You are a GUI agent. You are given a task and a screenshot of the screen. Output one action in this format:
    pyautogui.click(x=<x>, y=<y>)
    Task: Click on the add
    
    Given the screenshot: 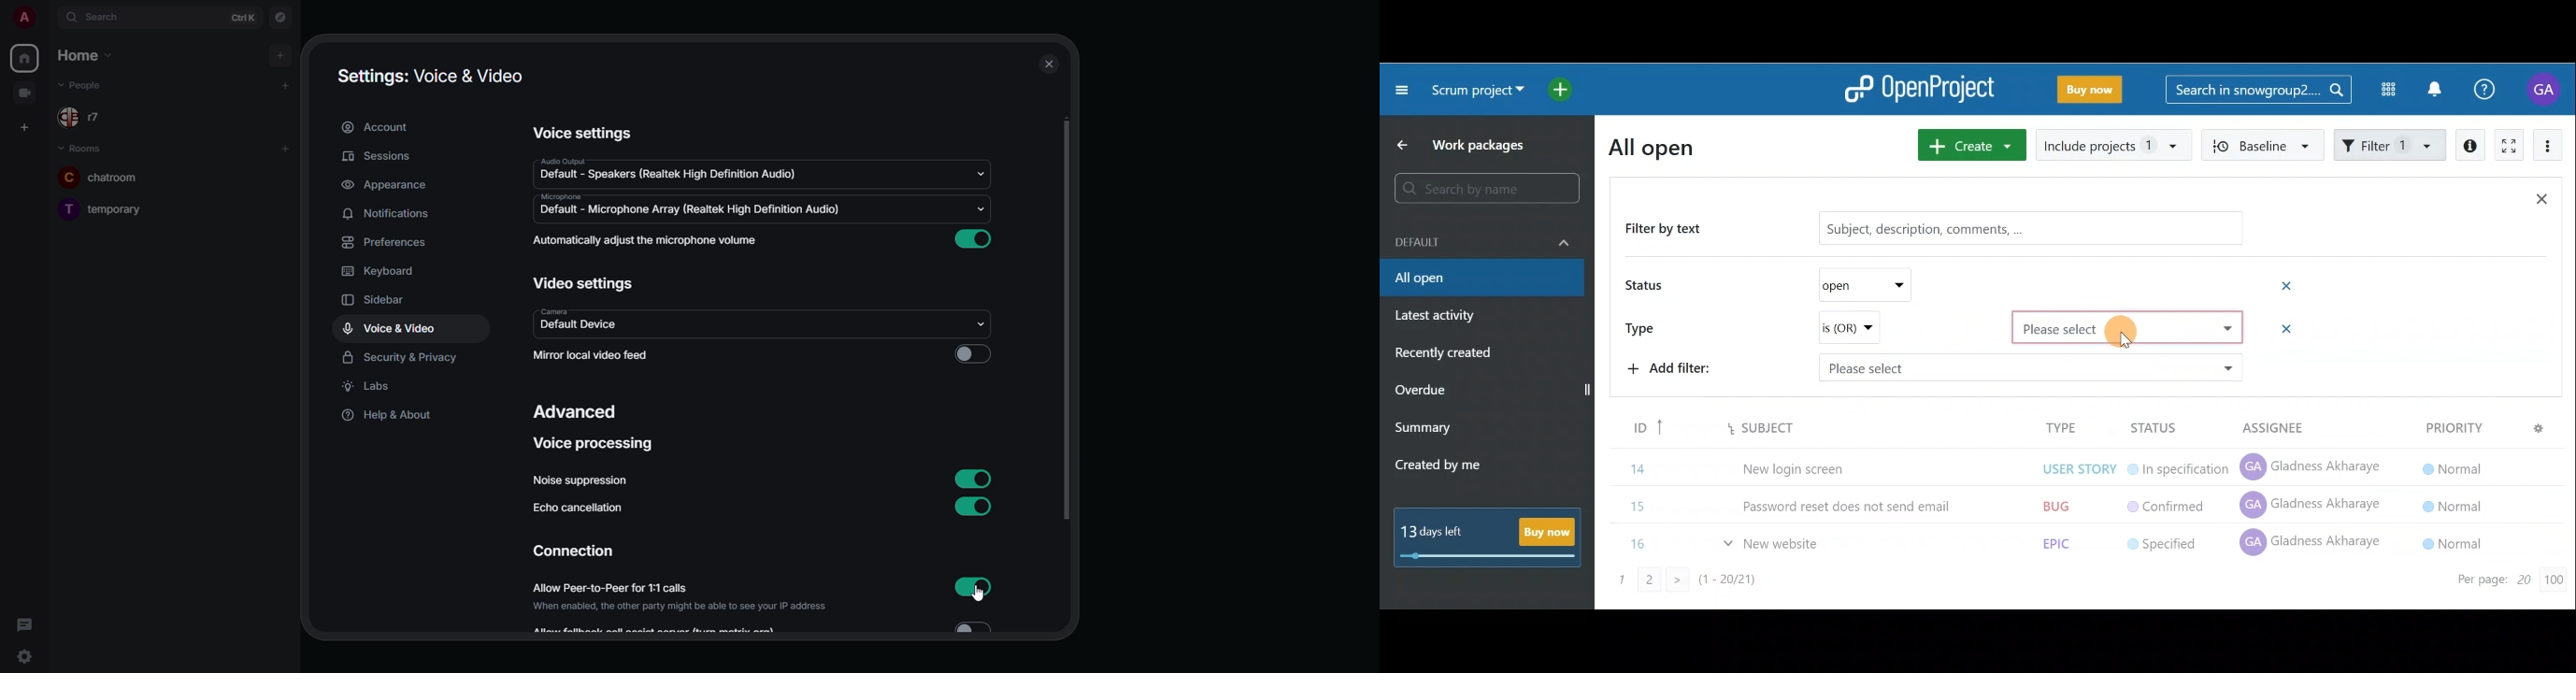 What is the action you would take?
    pyautogui.click(x=281, y=55)
    